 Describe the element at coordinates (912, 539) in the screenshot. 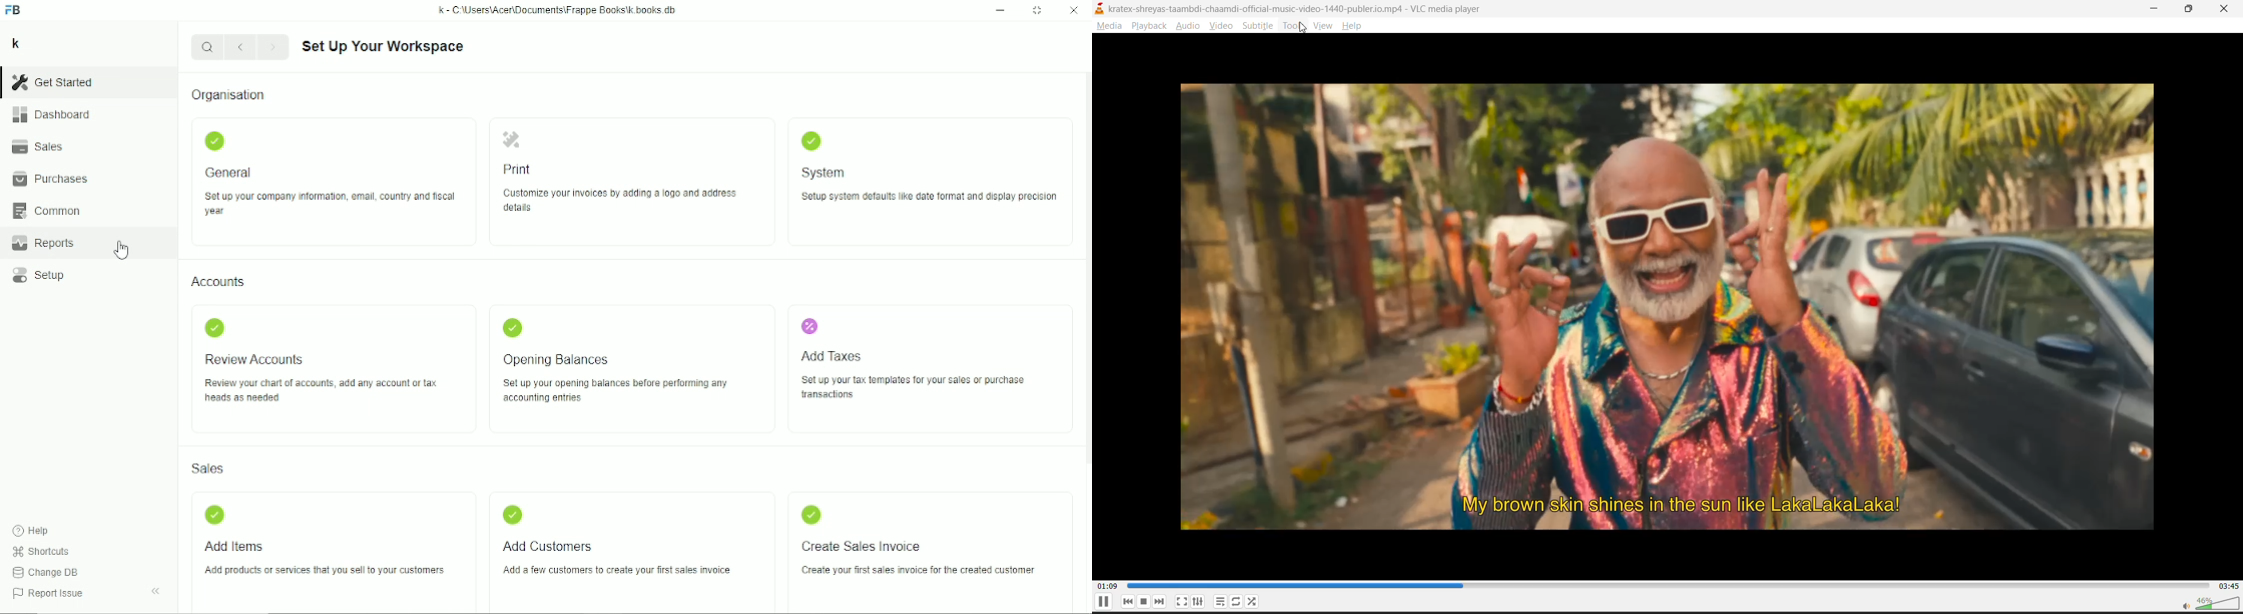

I see `Create sales invoice create your first sales invoice for the created customer.` at that location.